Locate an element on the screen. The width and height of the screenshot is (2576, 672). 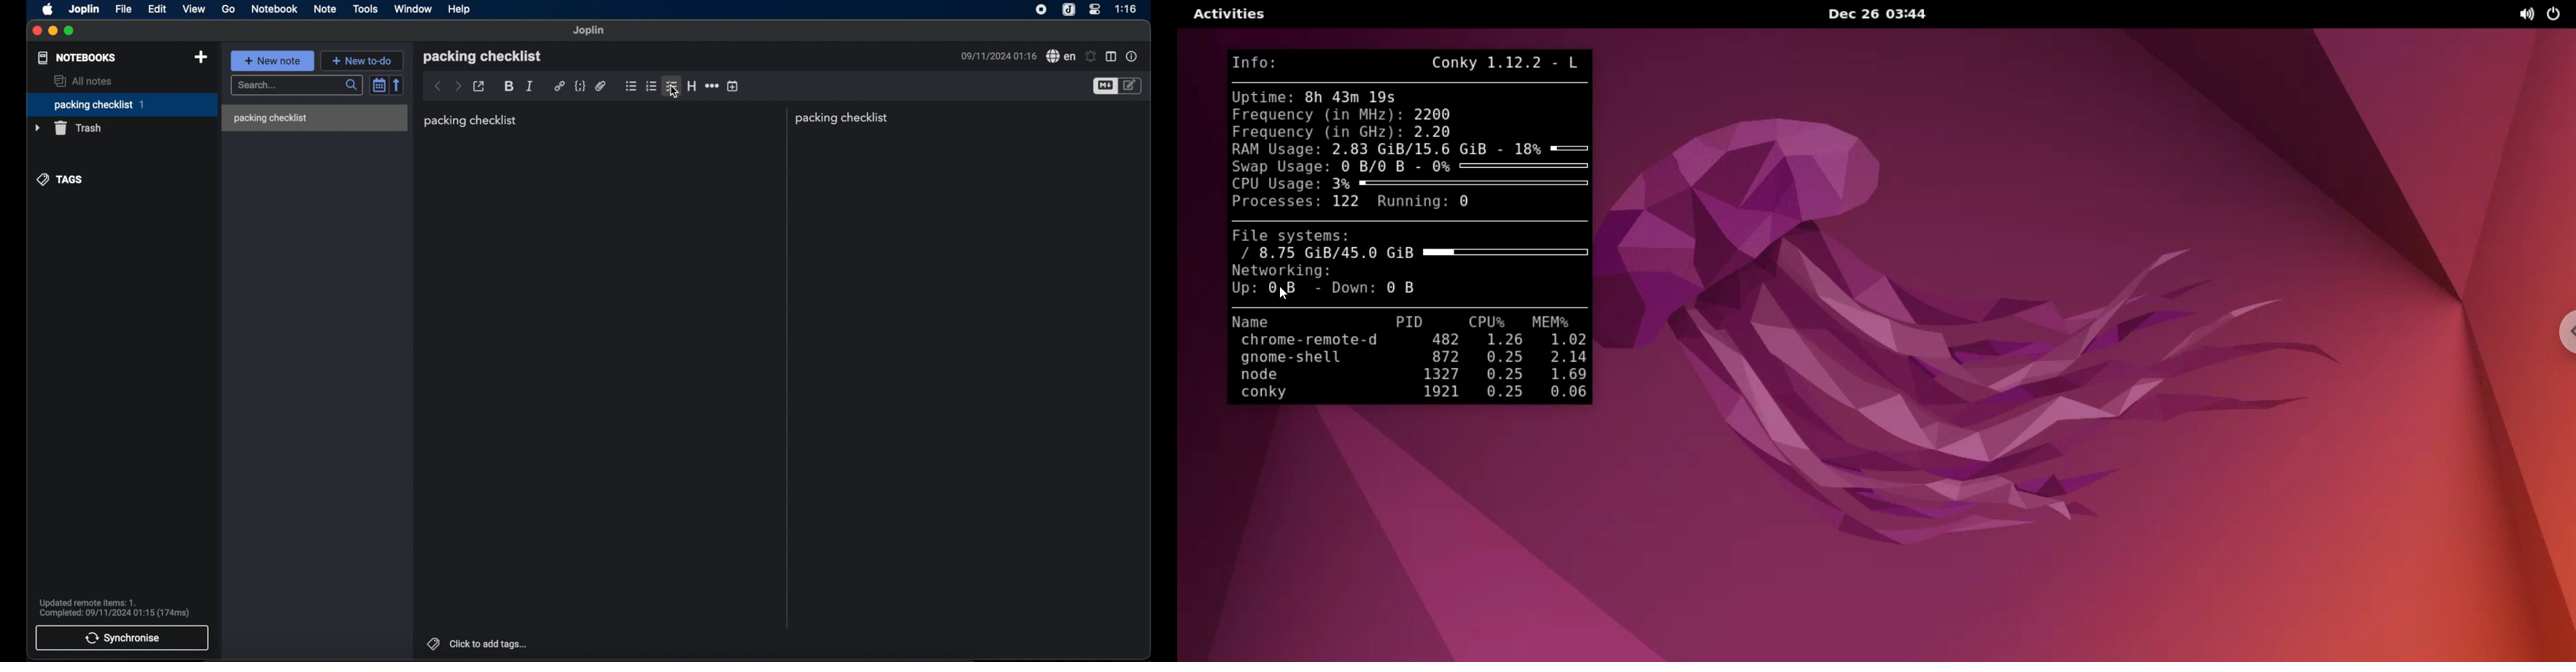
back is located at coordinates (438, 86).